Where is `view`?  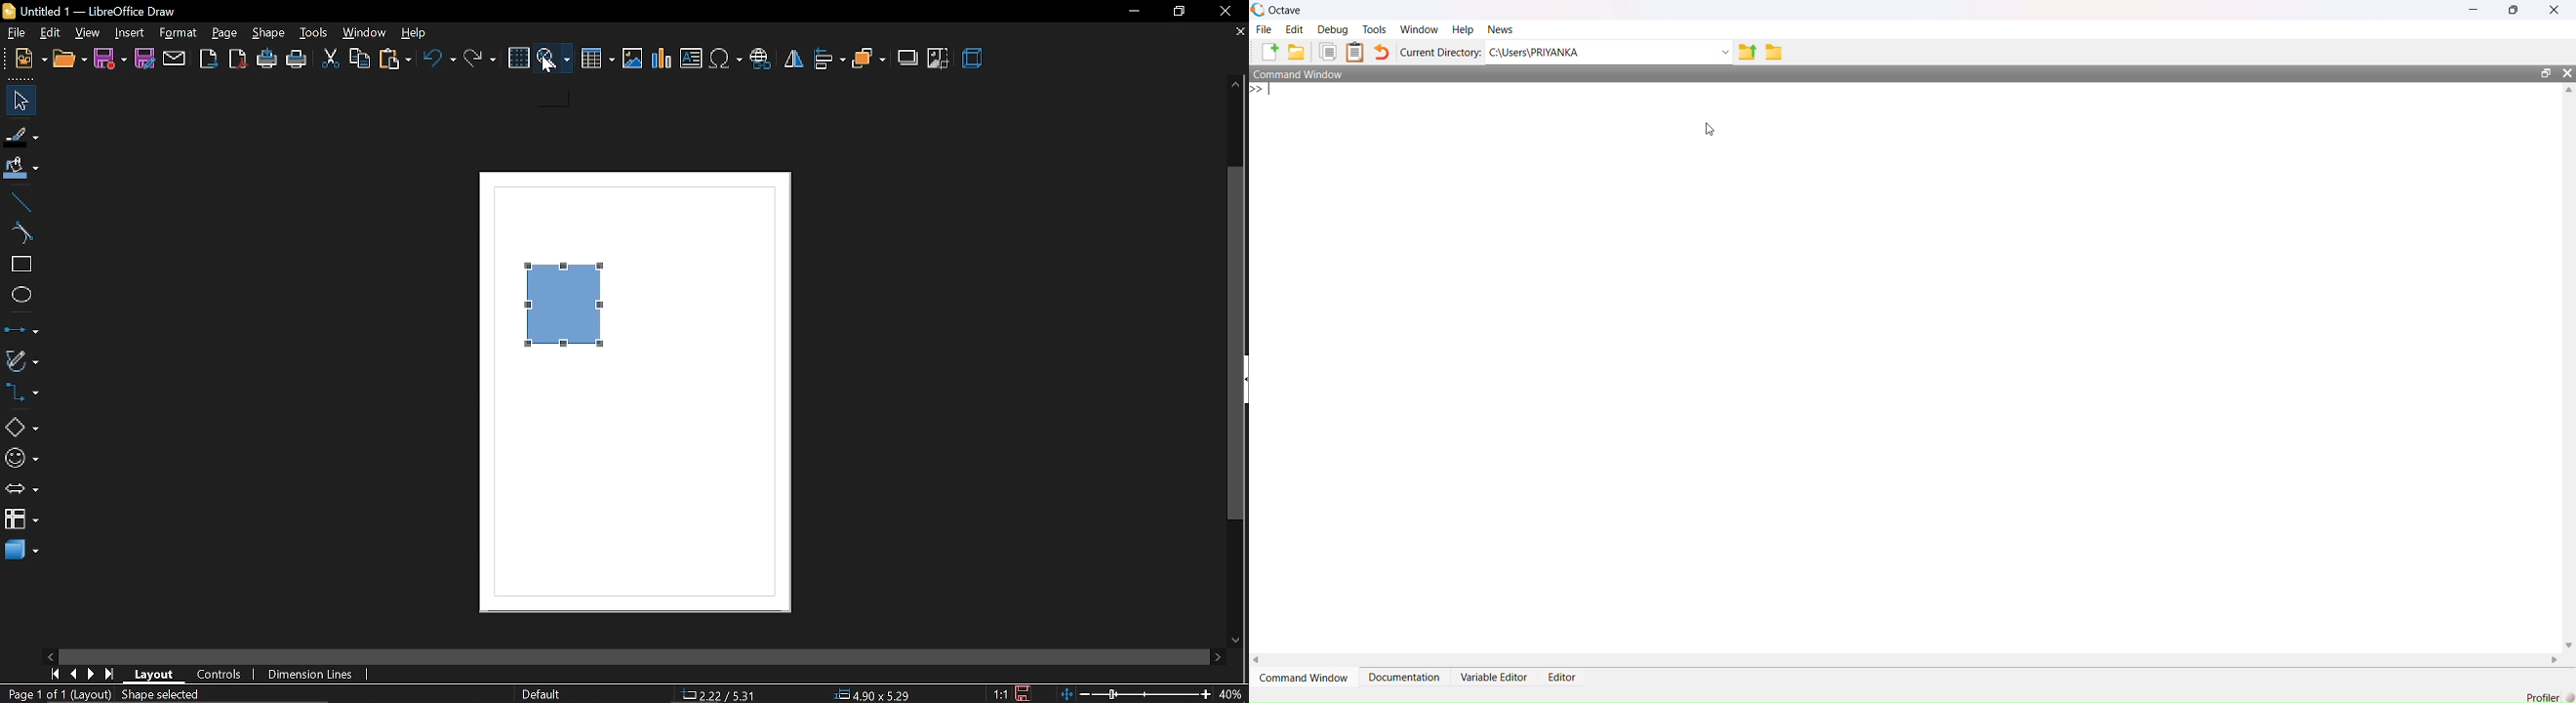
view is located at coordinates (88, 32).